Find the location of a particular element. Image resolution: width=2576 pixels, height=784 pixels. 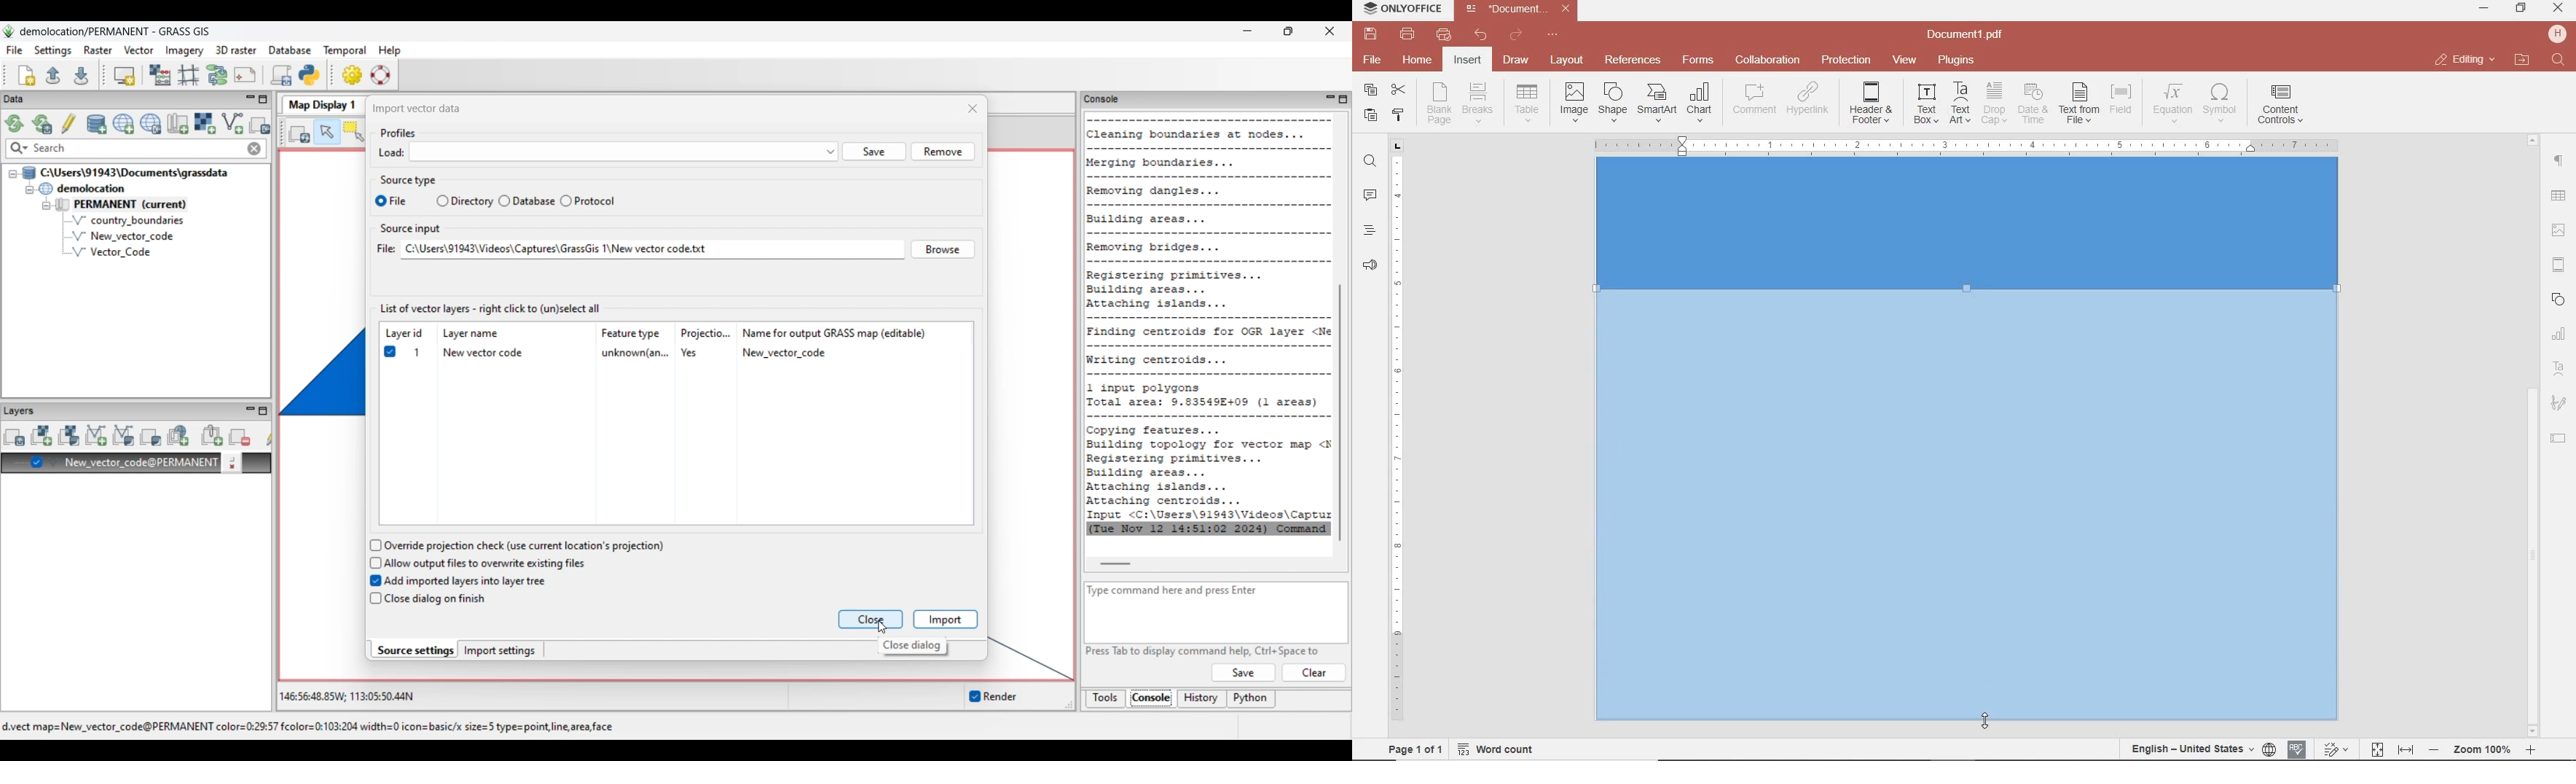

redo is located at coordinates (1515, 37).